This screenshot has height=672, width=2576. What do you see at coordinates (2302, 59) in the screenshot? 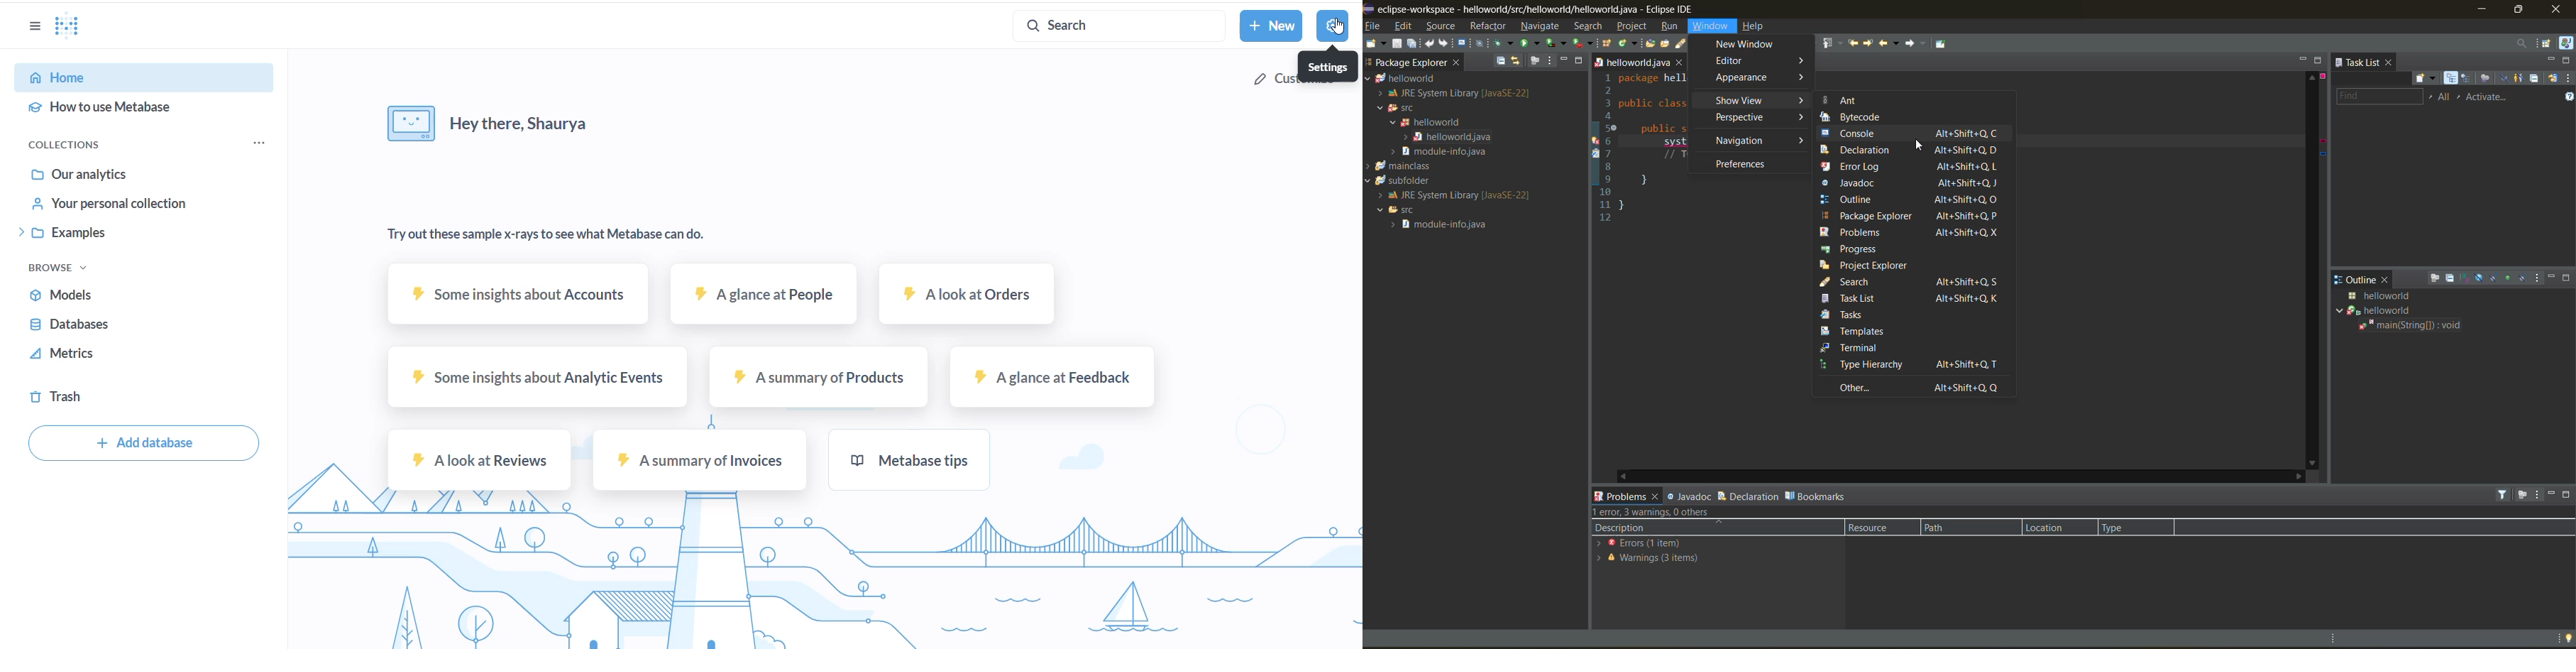
I see `minimize` at bounding box center [2302, 59].